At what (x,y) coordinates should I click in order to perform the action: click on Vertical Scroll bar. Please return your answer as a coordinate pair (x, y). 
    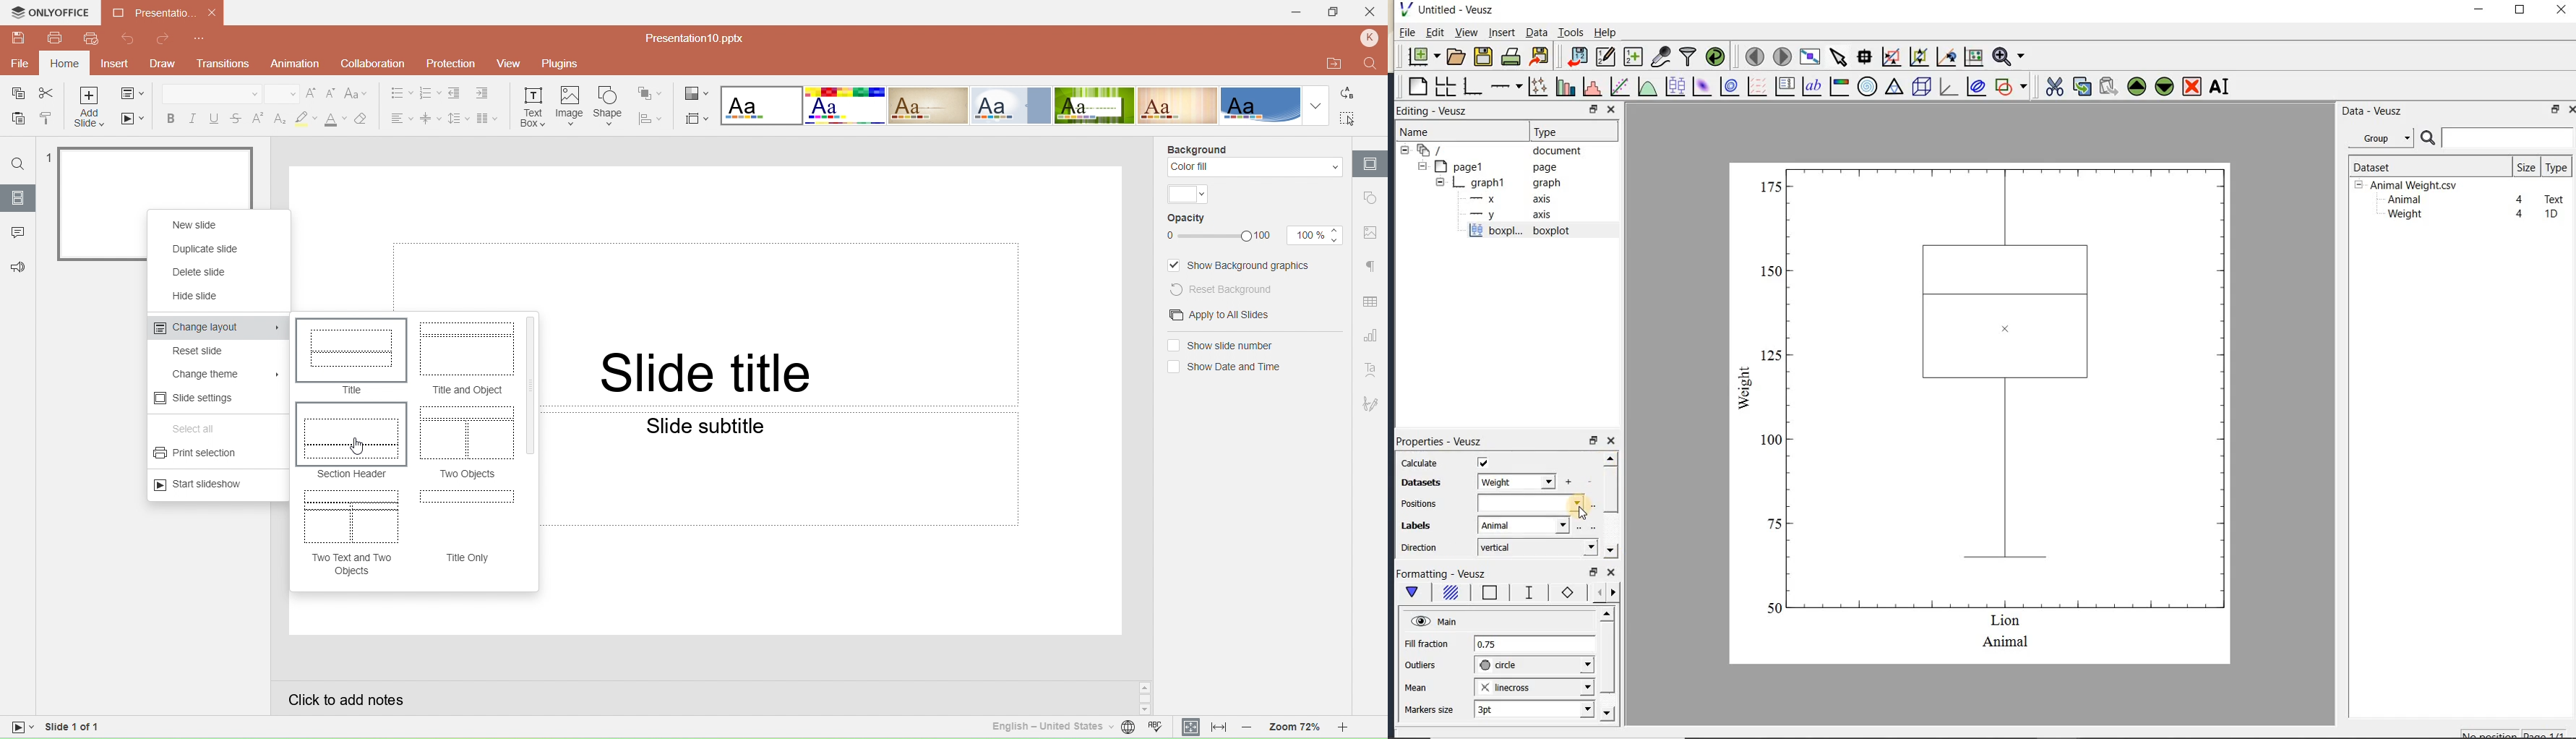
    Looking at the image, I should click on (532, 385).